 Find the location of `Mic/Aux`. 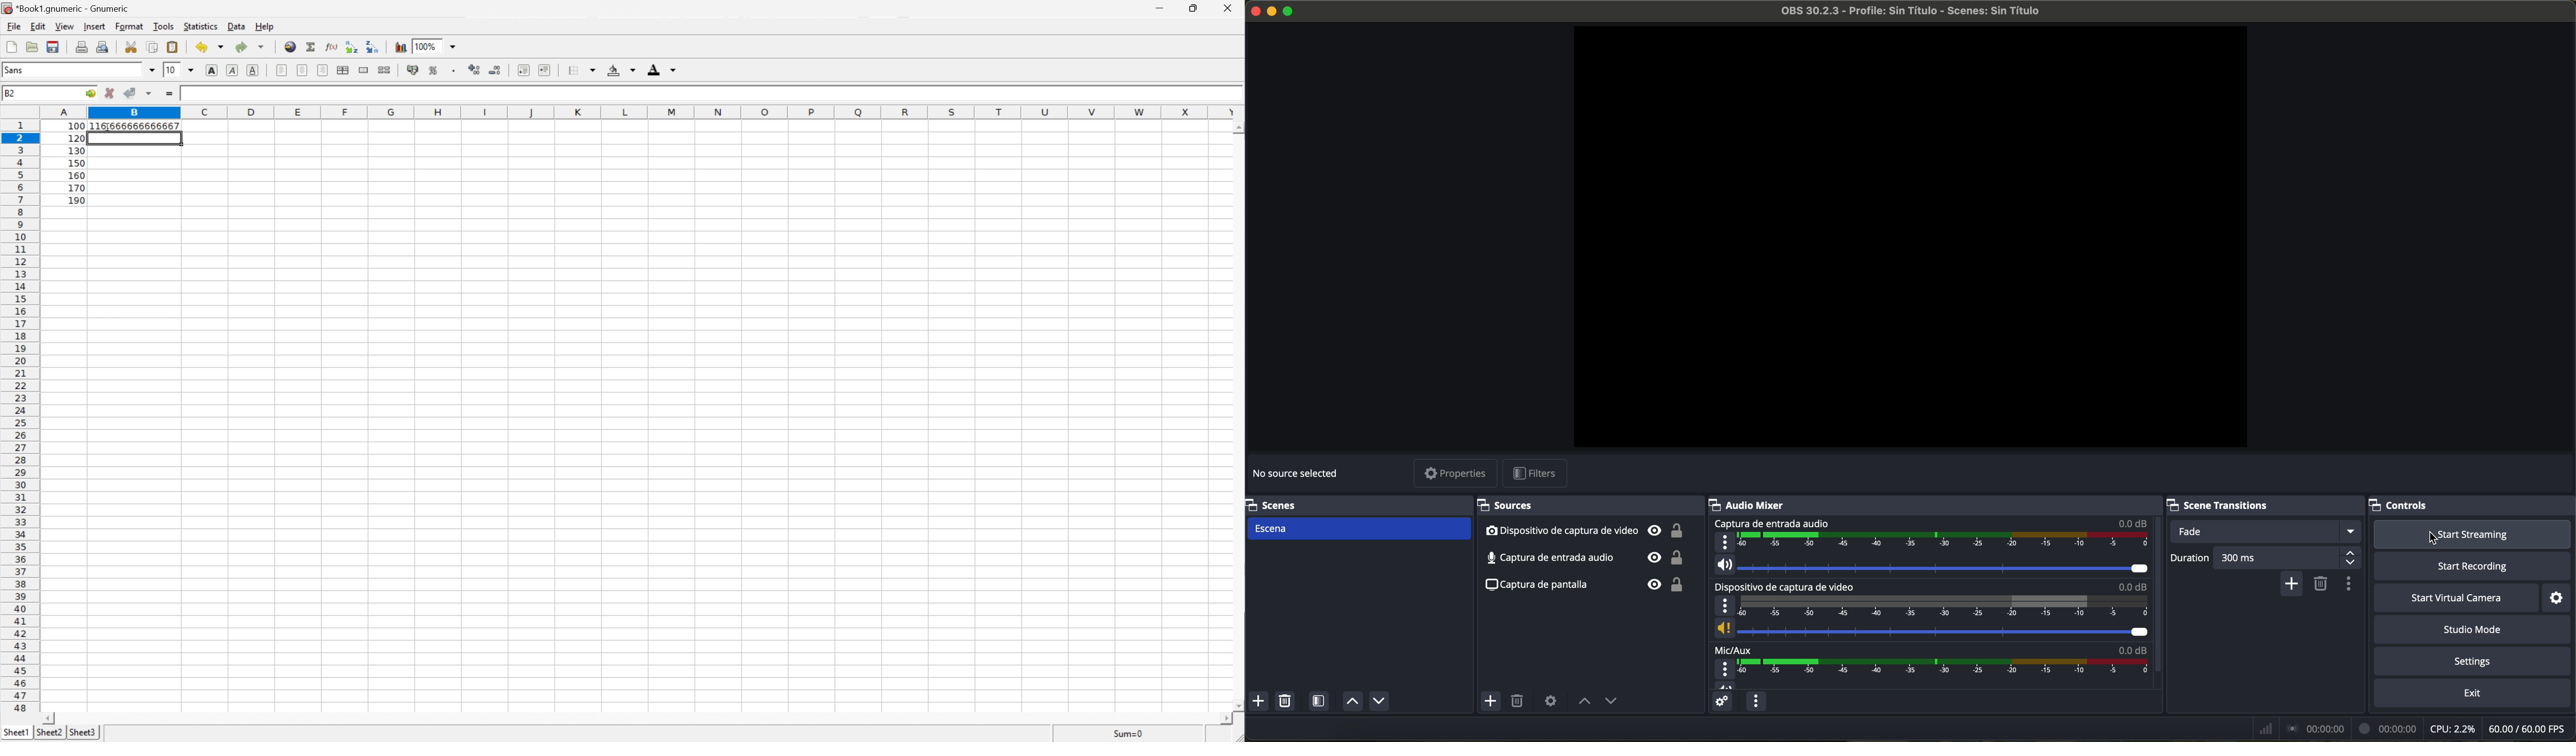

Mic/Aux is located at coordinates (1928, 667).